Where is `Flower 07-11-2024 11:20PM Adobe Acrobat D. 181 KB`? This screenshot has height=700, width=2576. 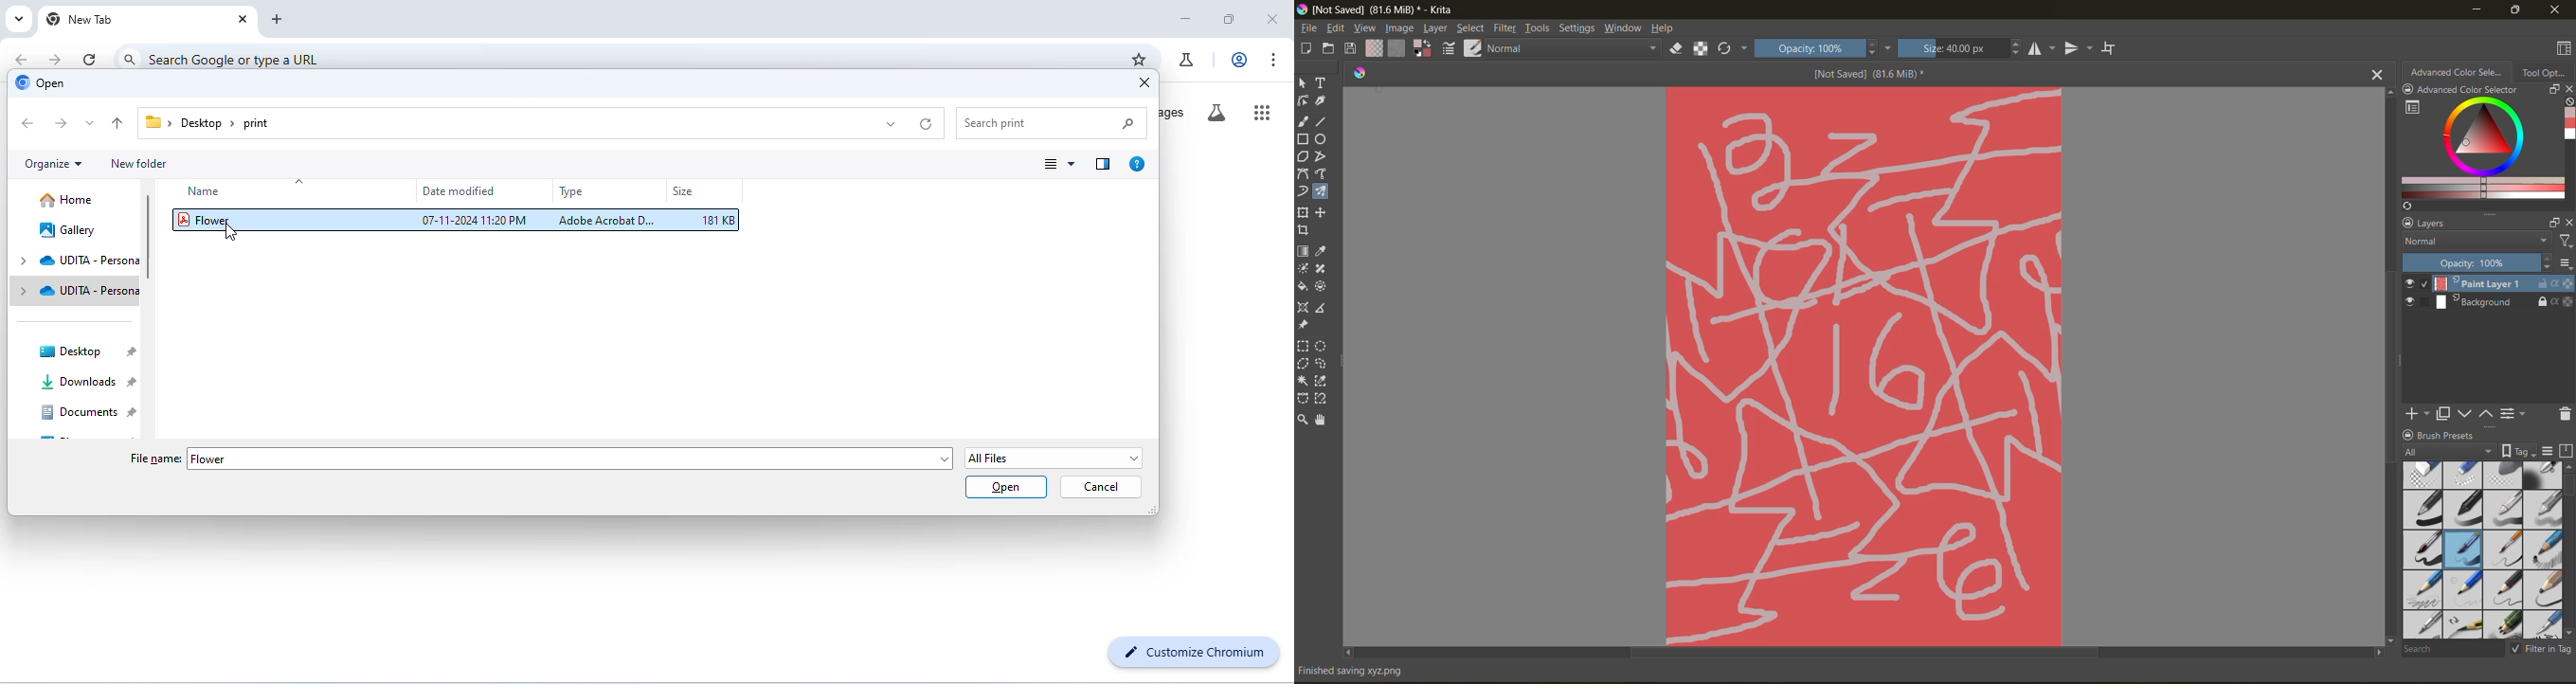
Flower 07-11-2024 11:20PM Adobe Acrobat D. 181 KB is located at coordinates (458, 221).